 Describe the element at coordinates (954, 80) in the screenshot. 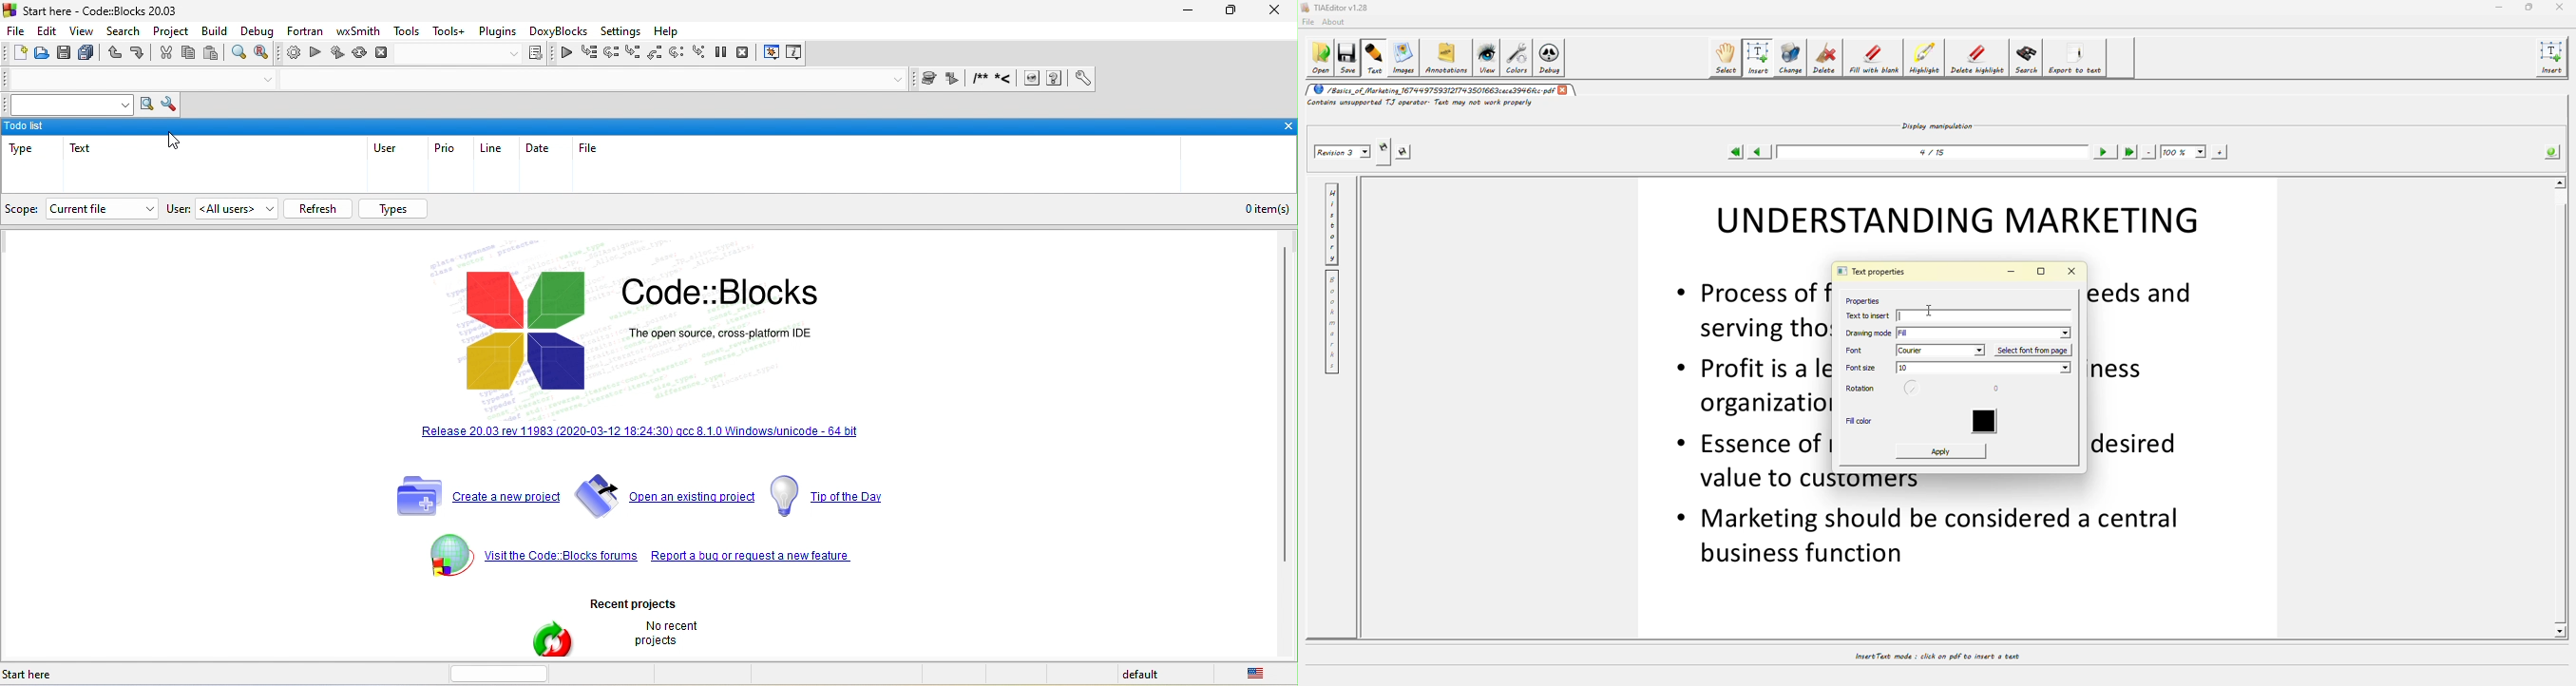

I see `extract documentation` at that location.